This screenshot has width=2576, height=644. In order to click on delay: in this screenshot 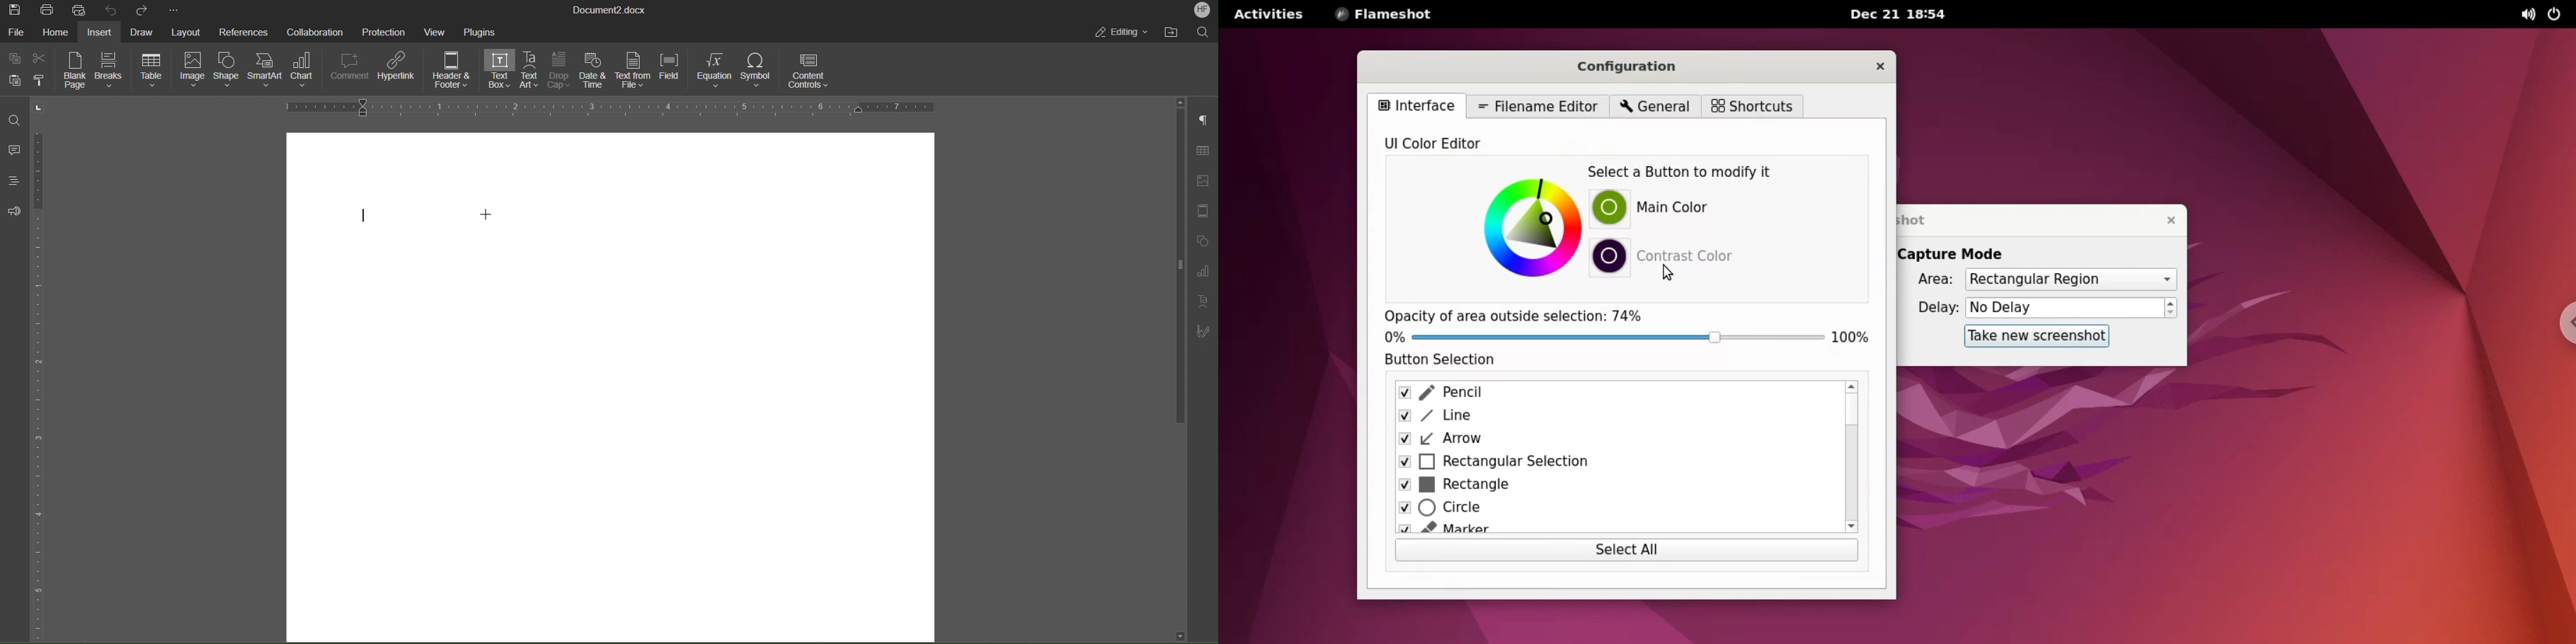, I will do `click(1930, 310)`.